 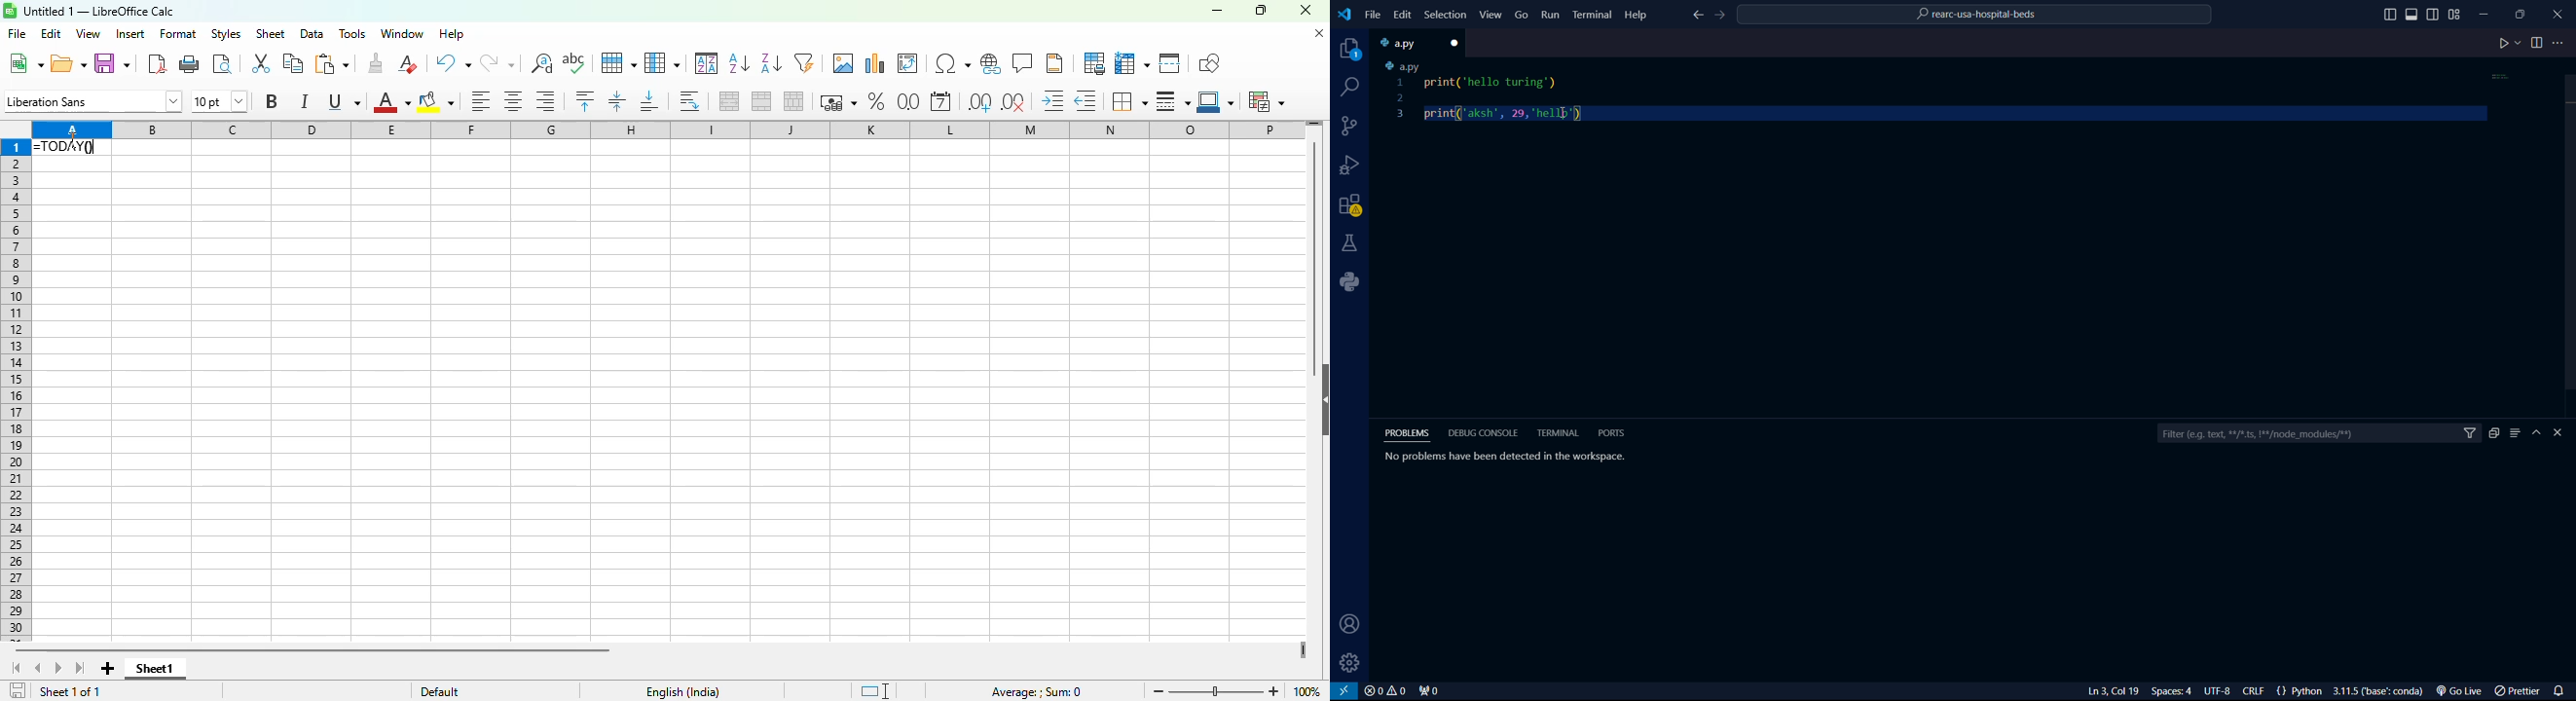 I want to click on text language, so click(x=683, y=692).